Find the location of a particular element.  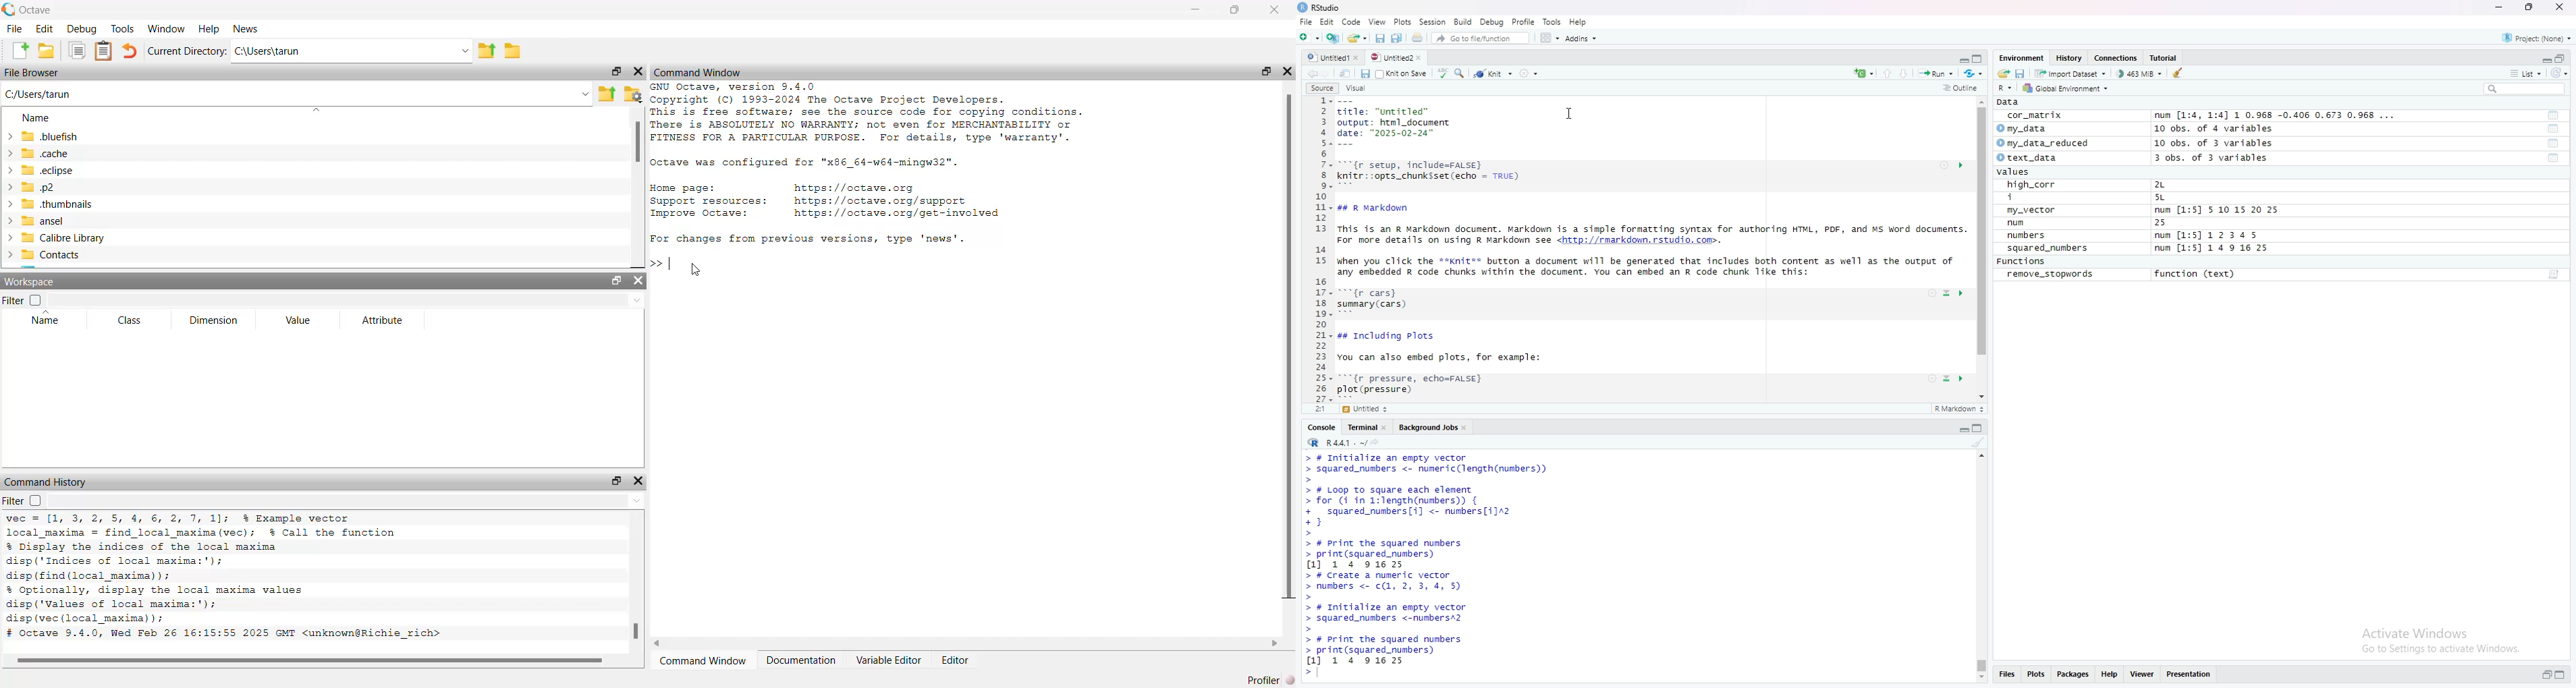

Close is located at coordinates (2559, 7).